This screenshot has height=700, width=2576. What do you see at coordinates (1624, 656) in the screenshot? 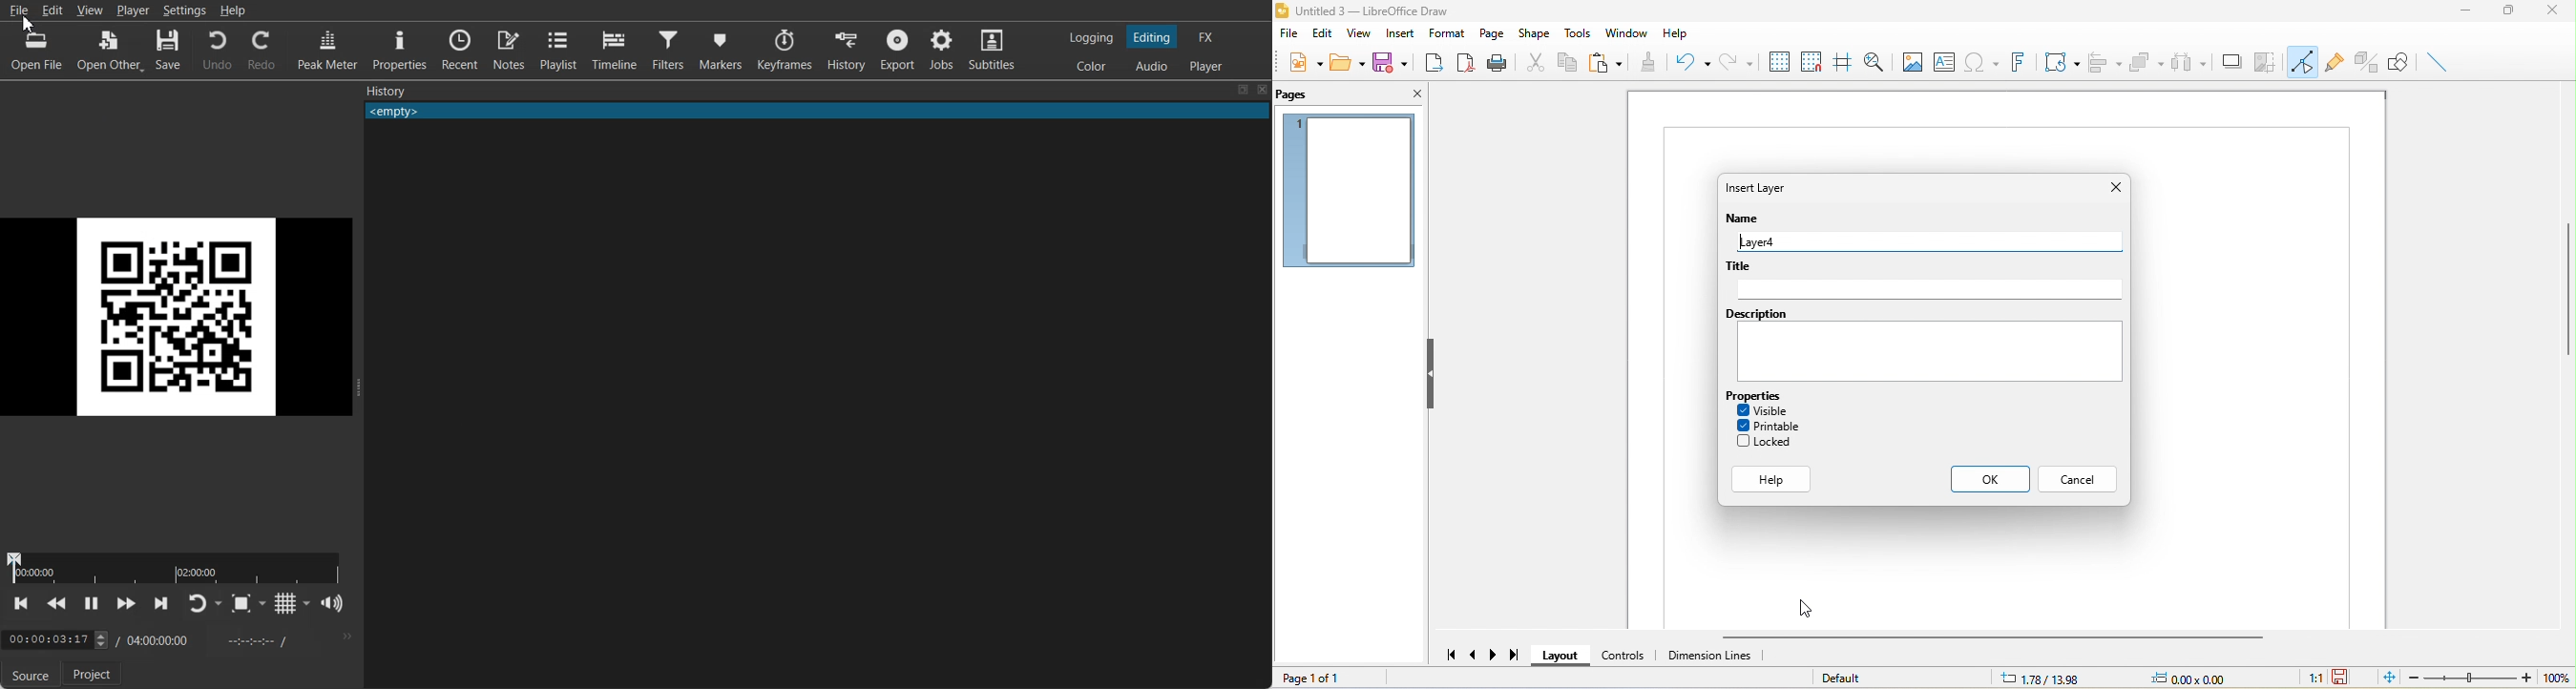
I see `control` at bounding box center [1624, 656].